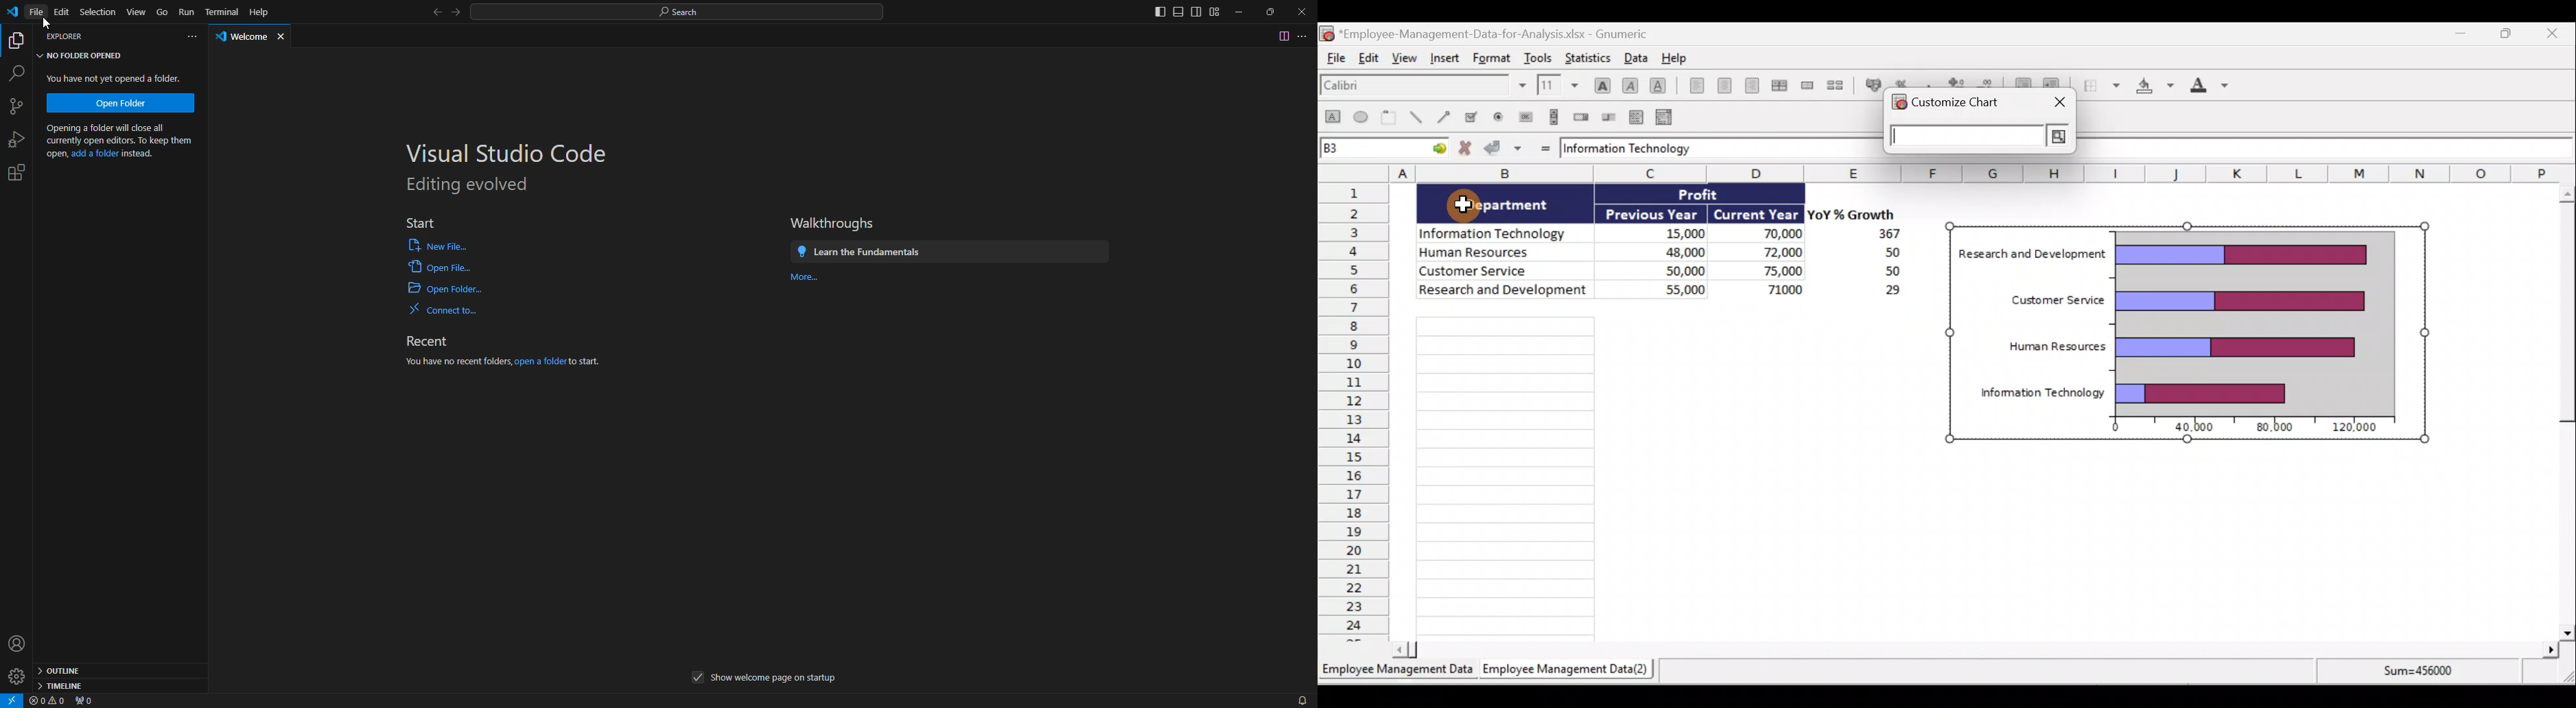 This screenshot has width=2576, height=728. Describe the element at coordinates (1398, 671) in the screenshot. I see `Sheet 1` at that location.